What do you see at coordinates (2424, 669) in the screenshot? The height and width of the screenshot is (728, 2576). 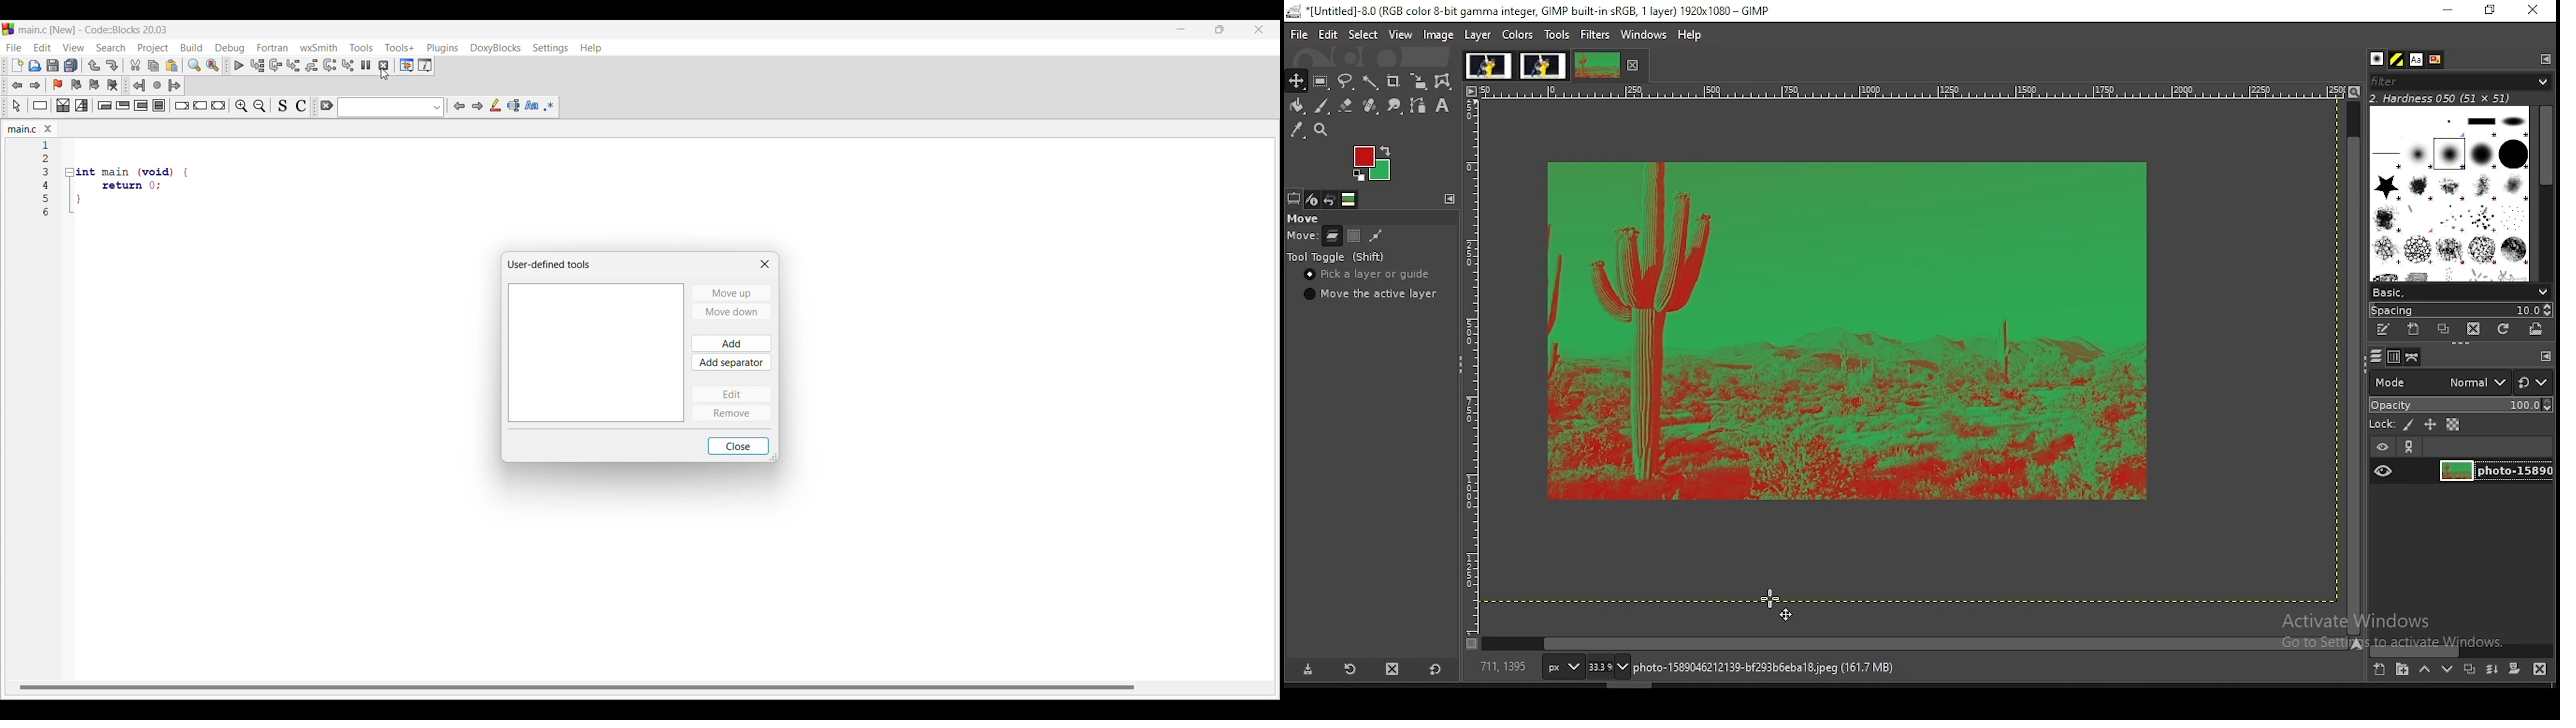 I see `move layer one step up` at bounding box center [2424, 669].